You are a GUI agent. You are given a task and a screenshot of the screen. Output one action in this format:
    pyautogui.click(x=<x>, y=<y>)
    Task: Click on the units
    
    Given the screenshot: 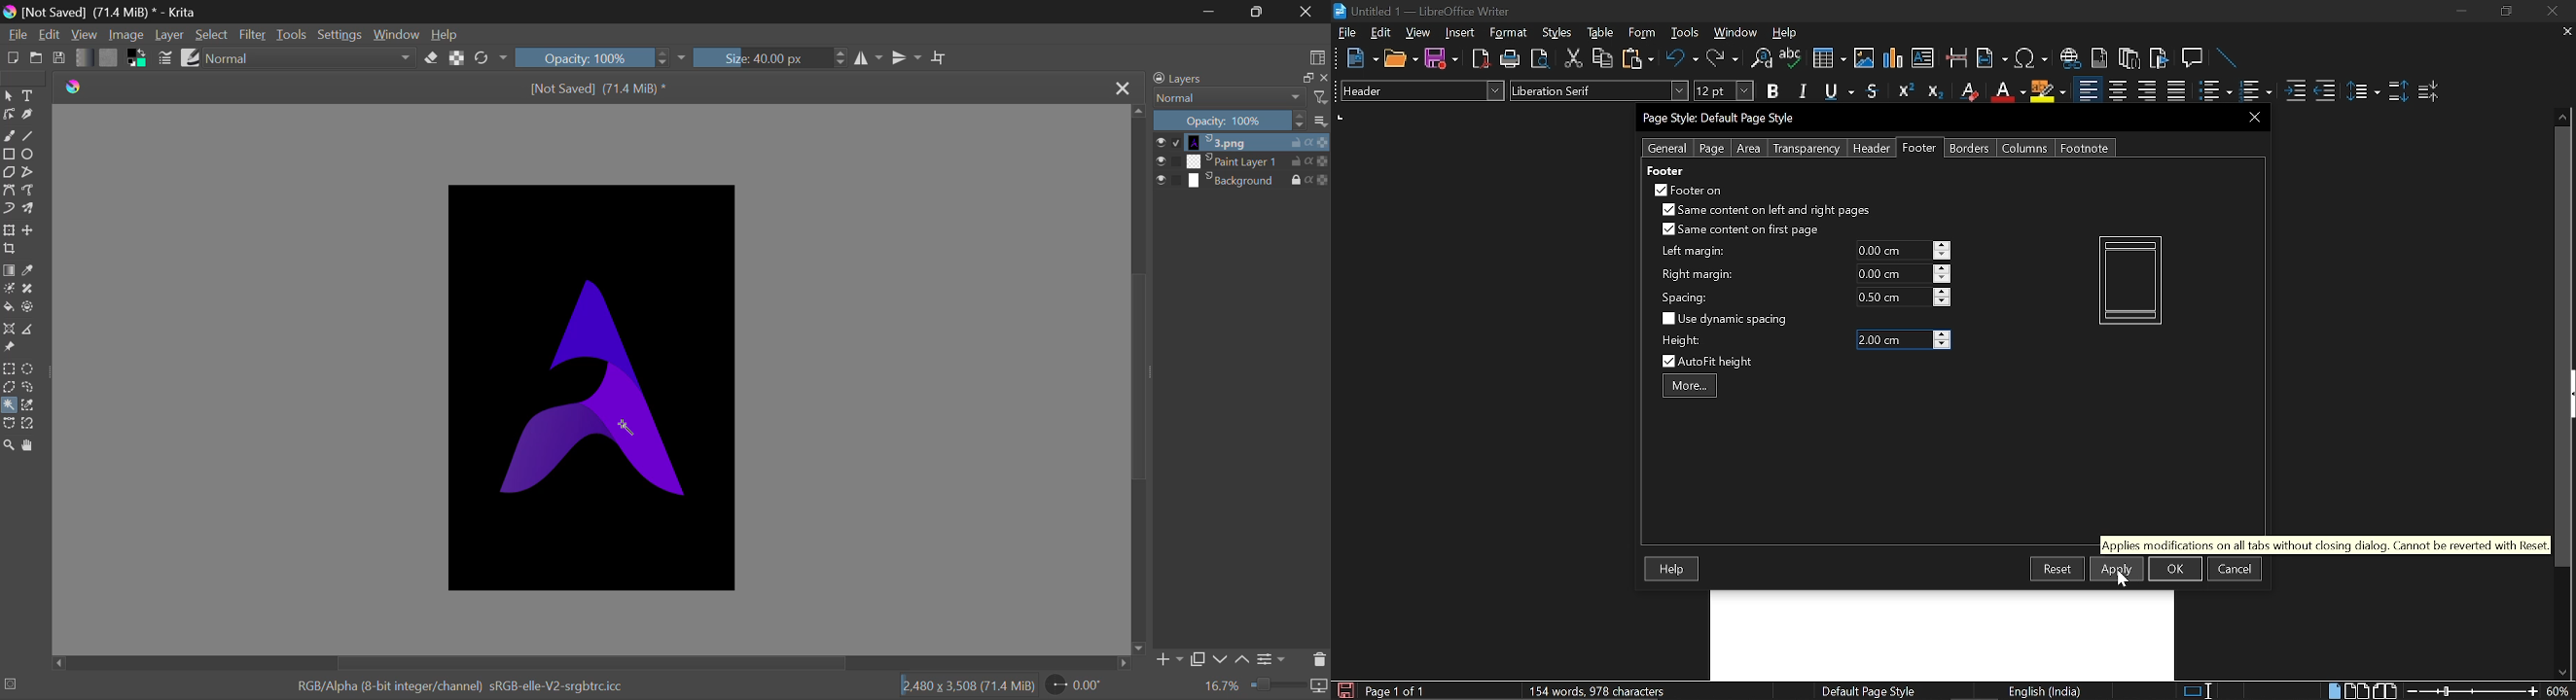 What is the action you would take?
    pyautogui.click(x=1342, y=118)
    